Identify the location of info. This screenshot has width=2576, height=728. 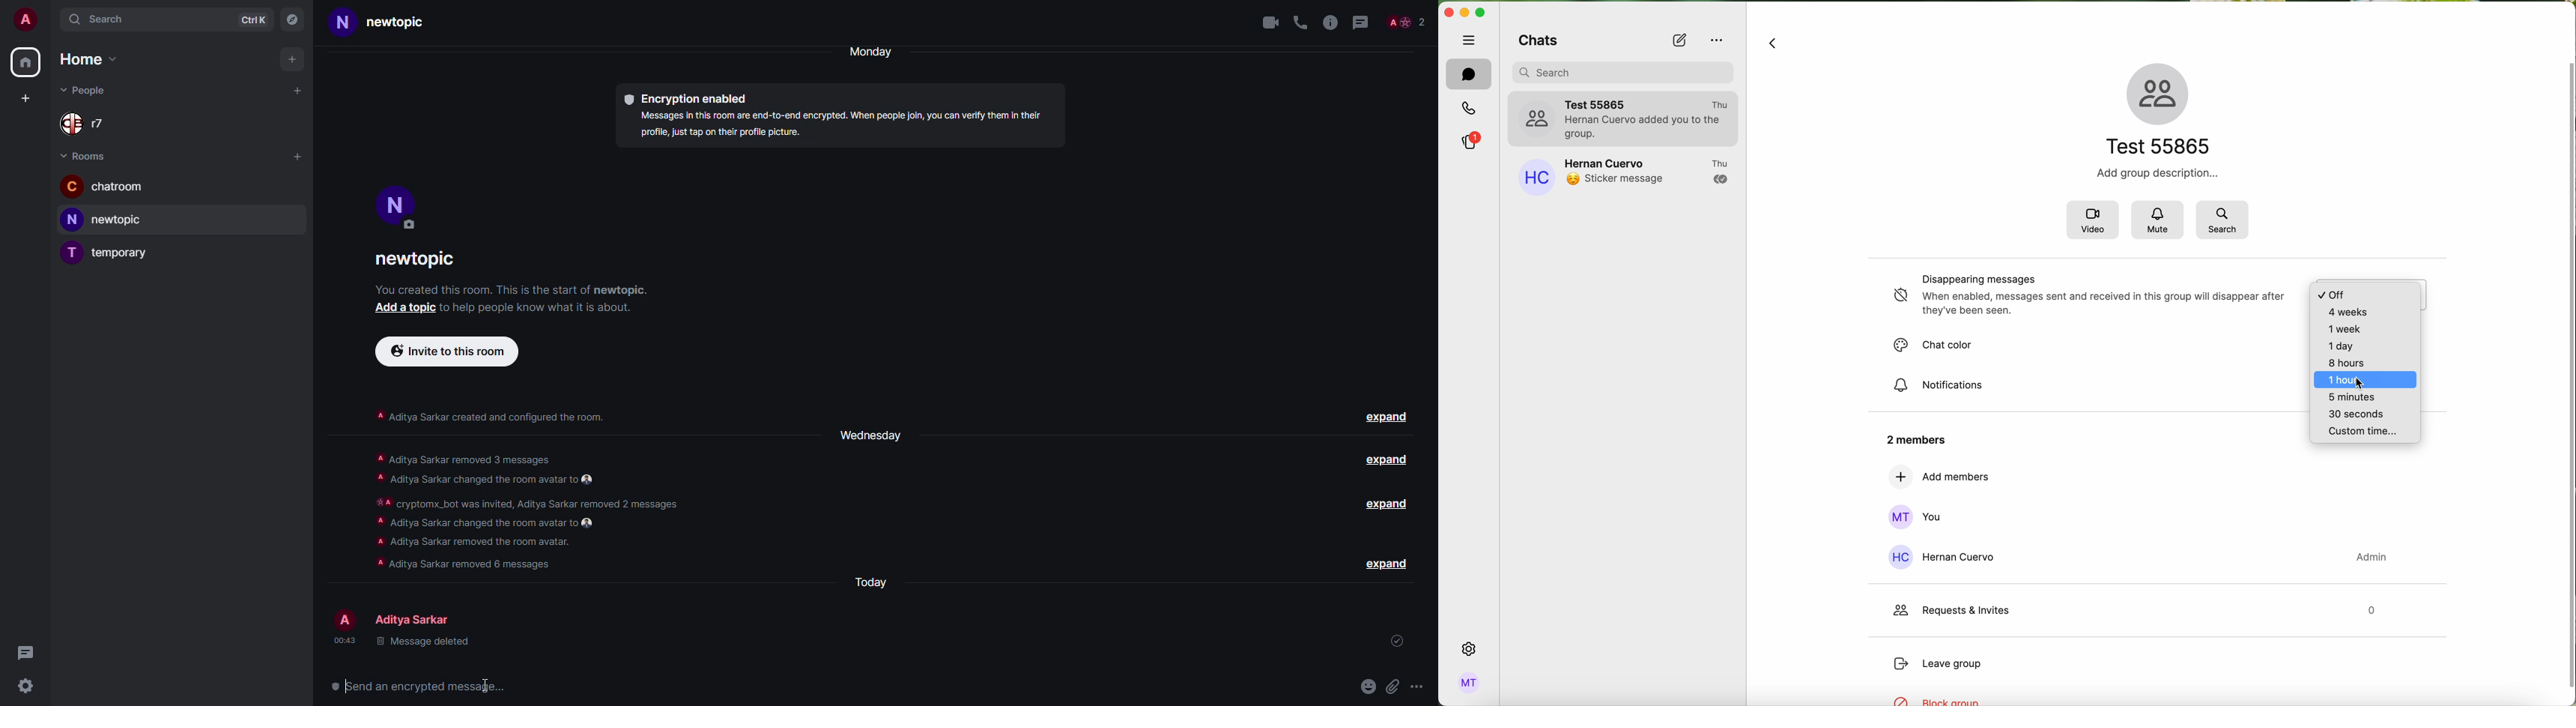
(532, 307).